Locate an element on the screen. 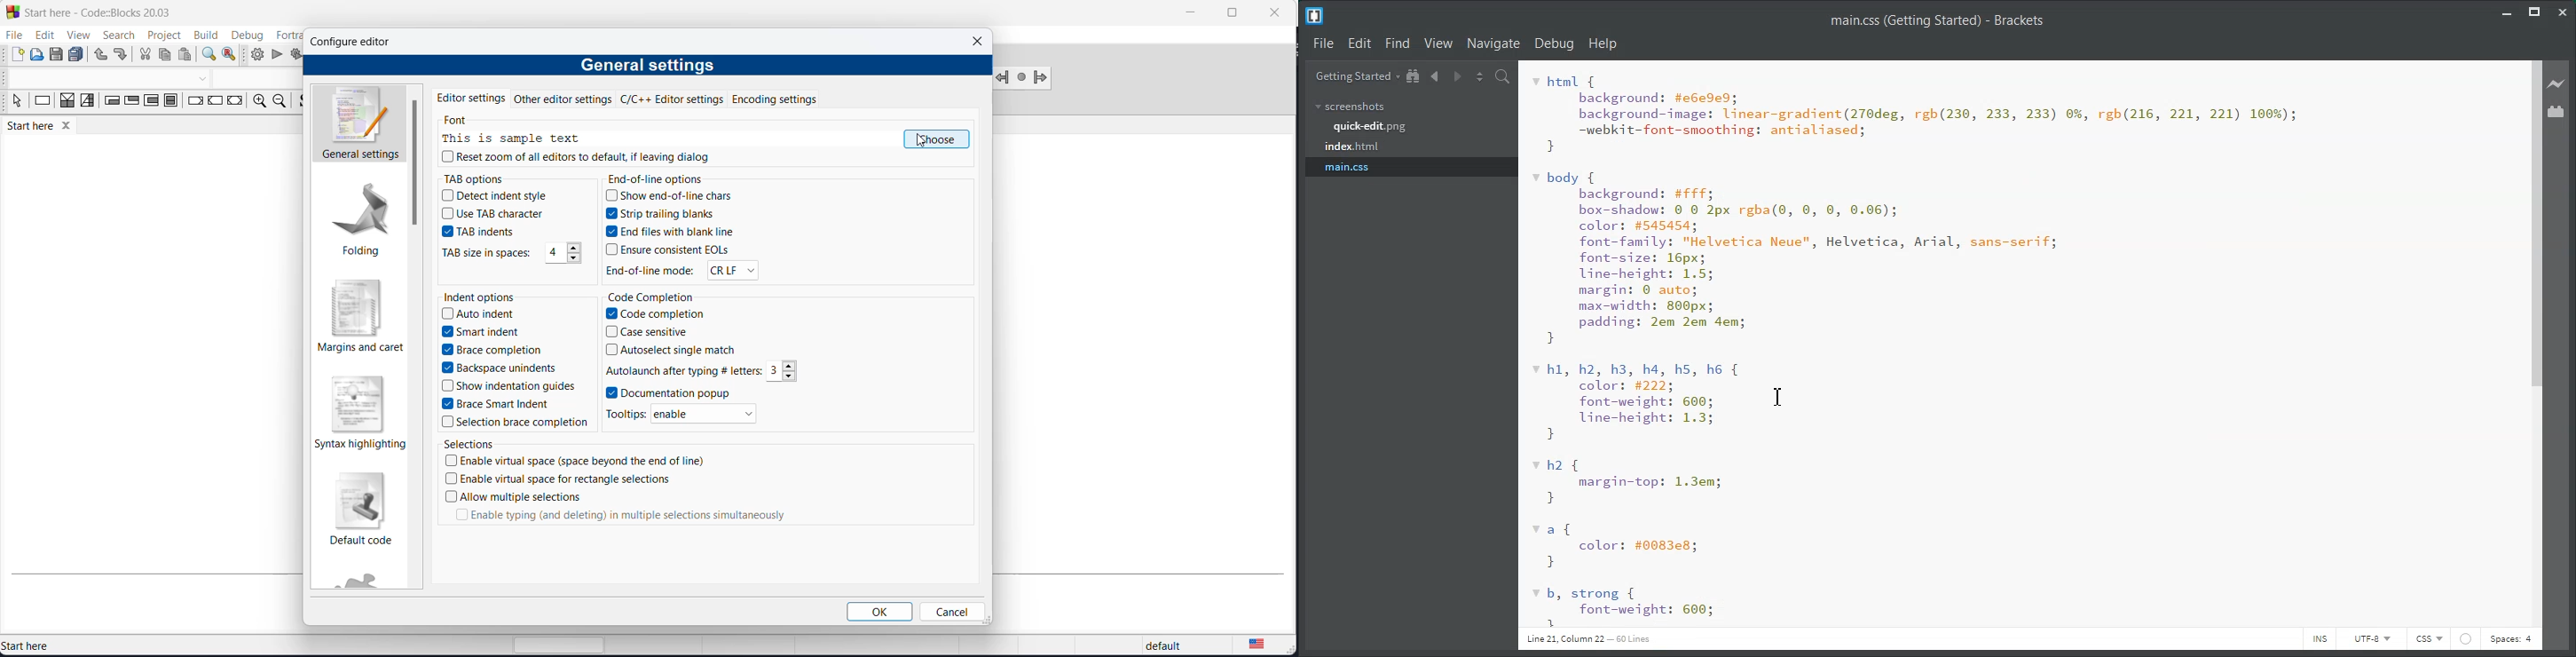 The width and height of the screenshot is (2576, 672). new file is located at coordinates (17, 55).